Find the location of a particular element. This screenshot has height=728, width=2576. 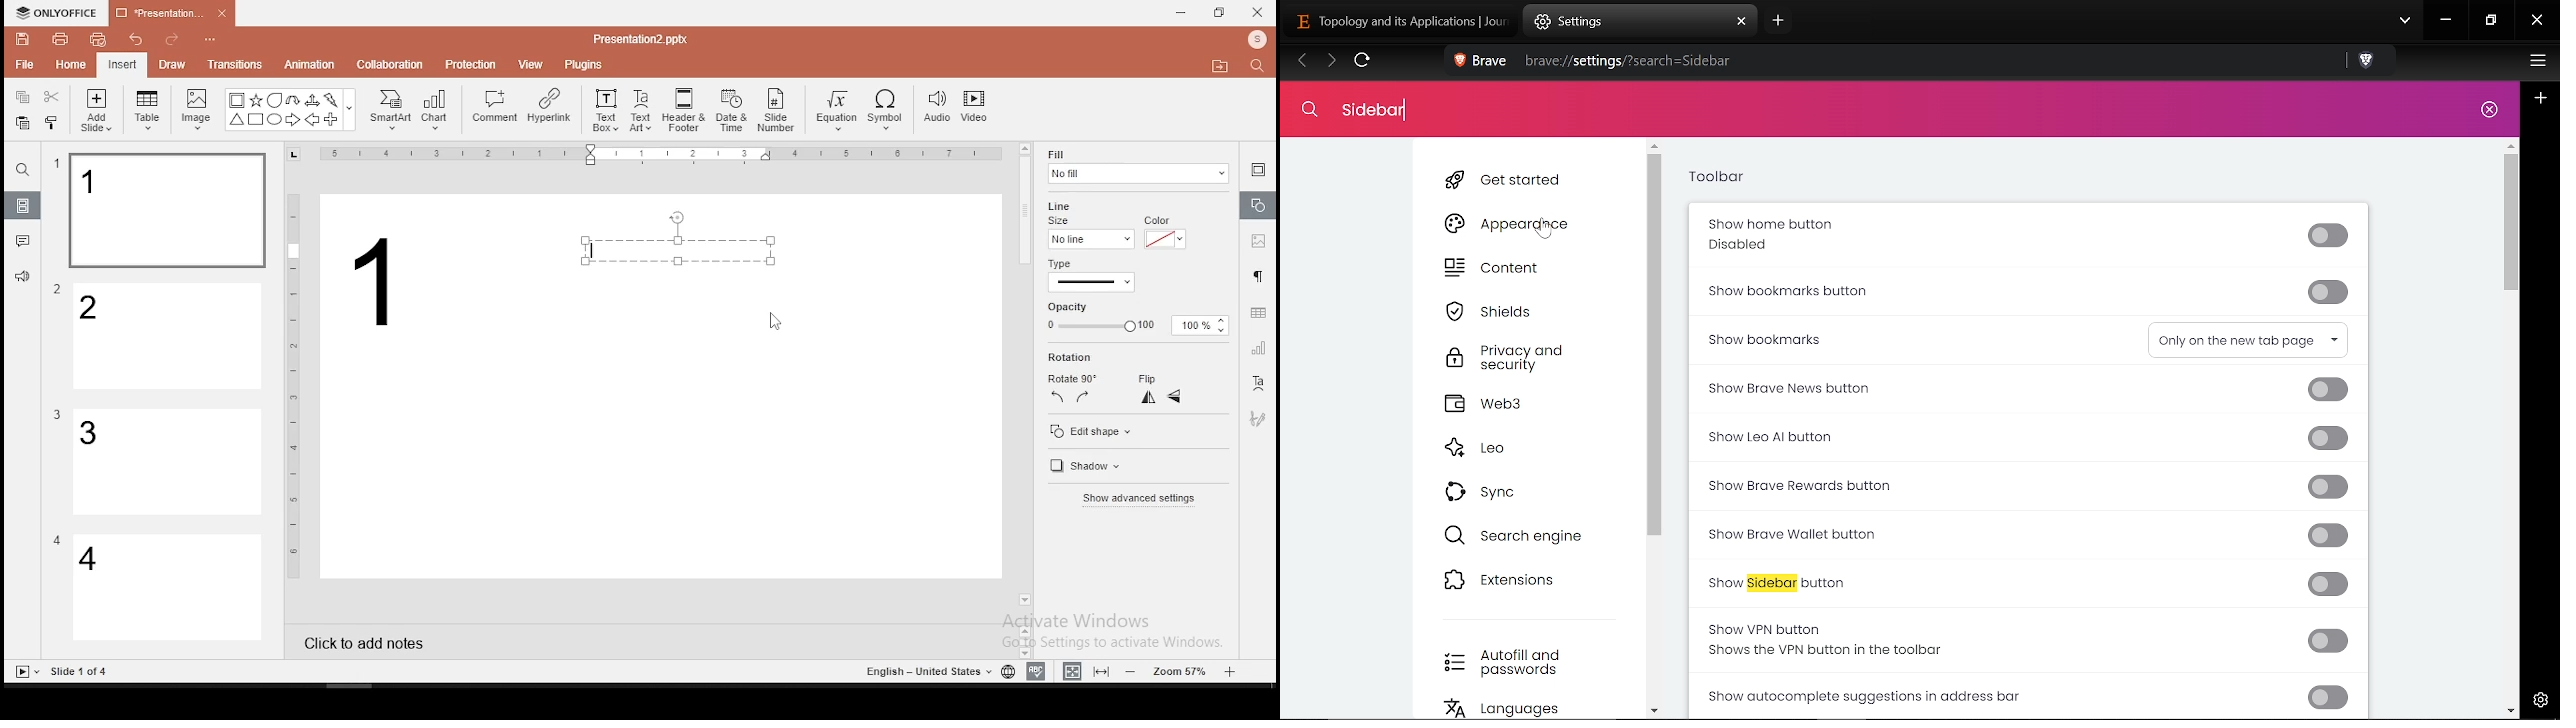

text box is located at coordinates (604, 108).